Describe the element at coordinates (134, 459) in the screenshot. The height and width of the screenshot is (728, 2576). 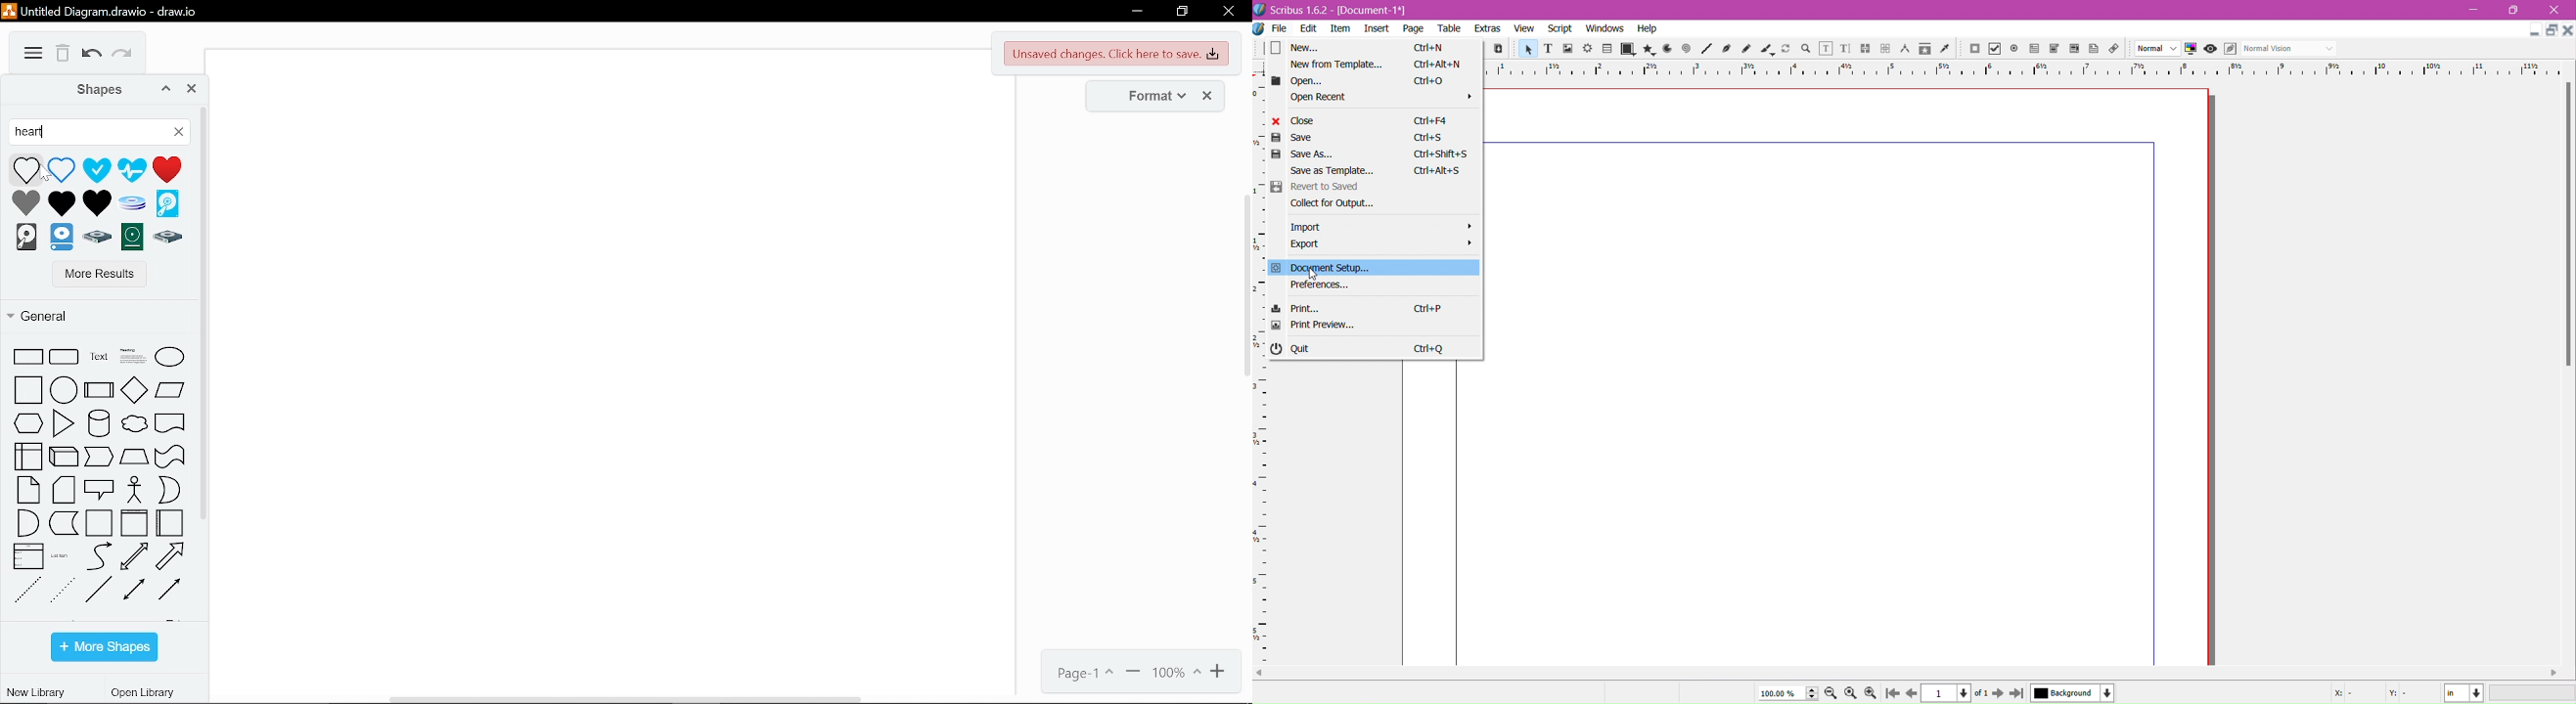
I see `process` at that location.